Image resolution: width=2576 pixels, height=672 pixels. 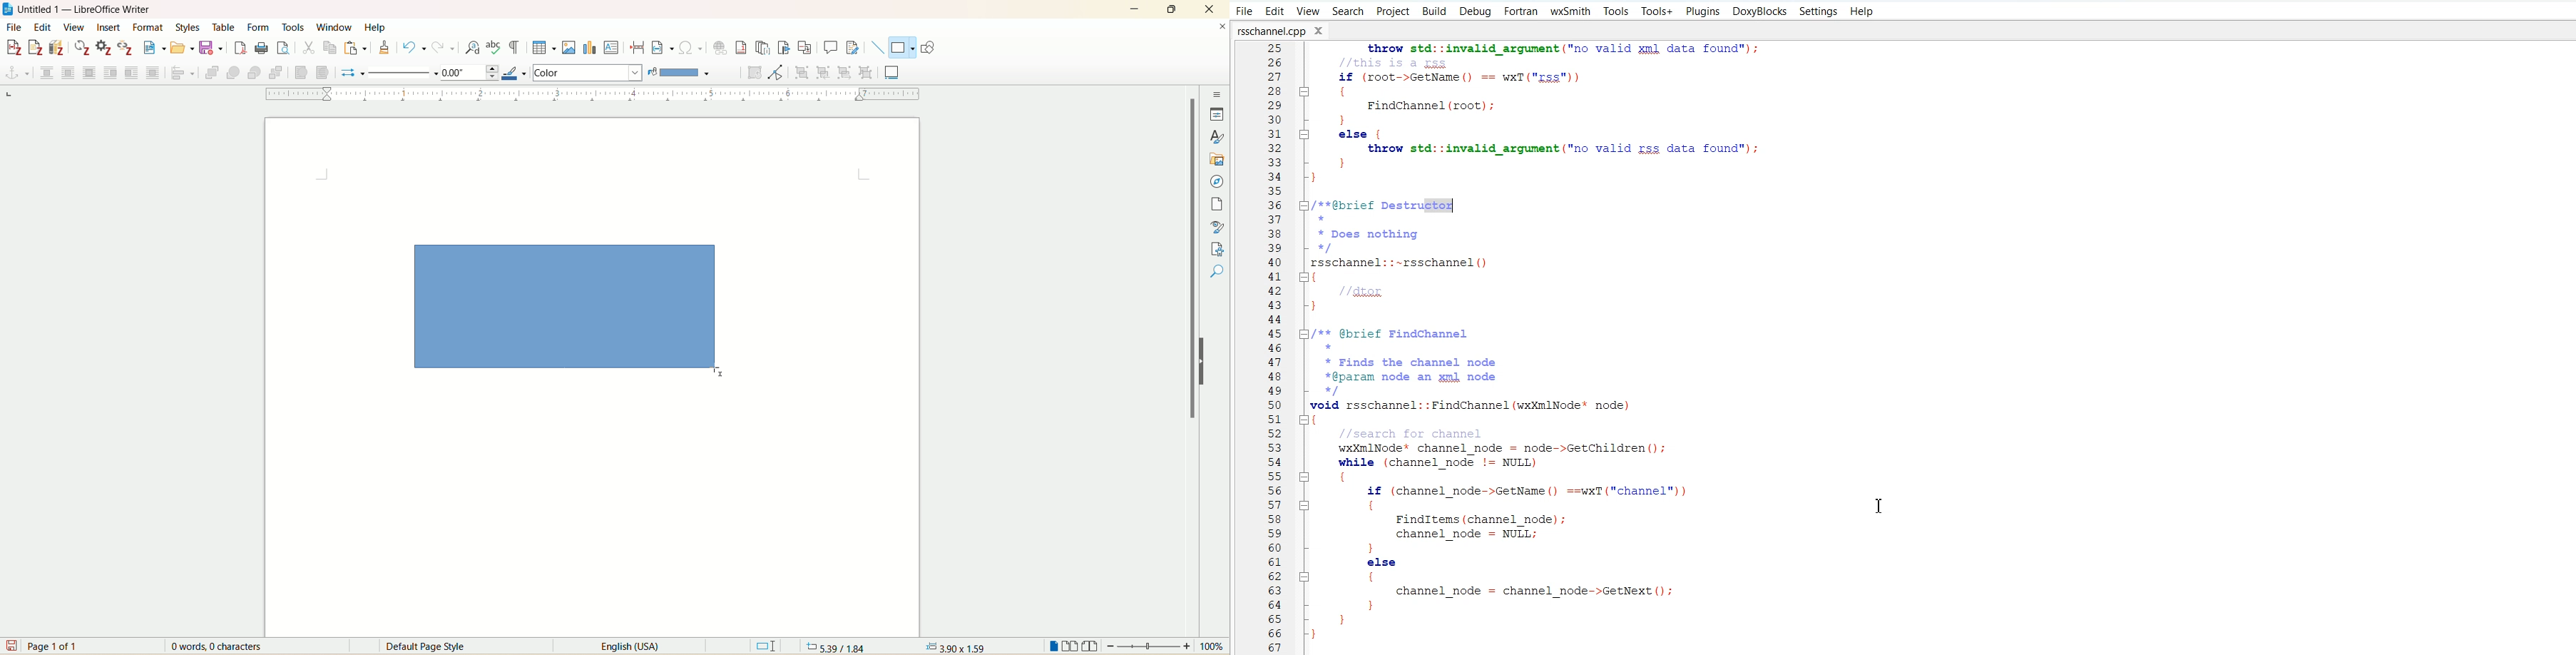 I want to click on insert line, so click(x=878, y=47).